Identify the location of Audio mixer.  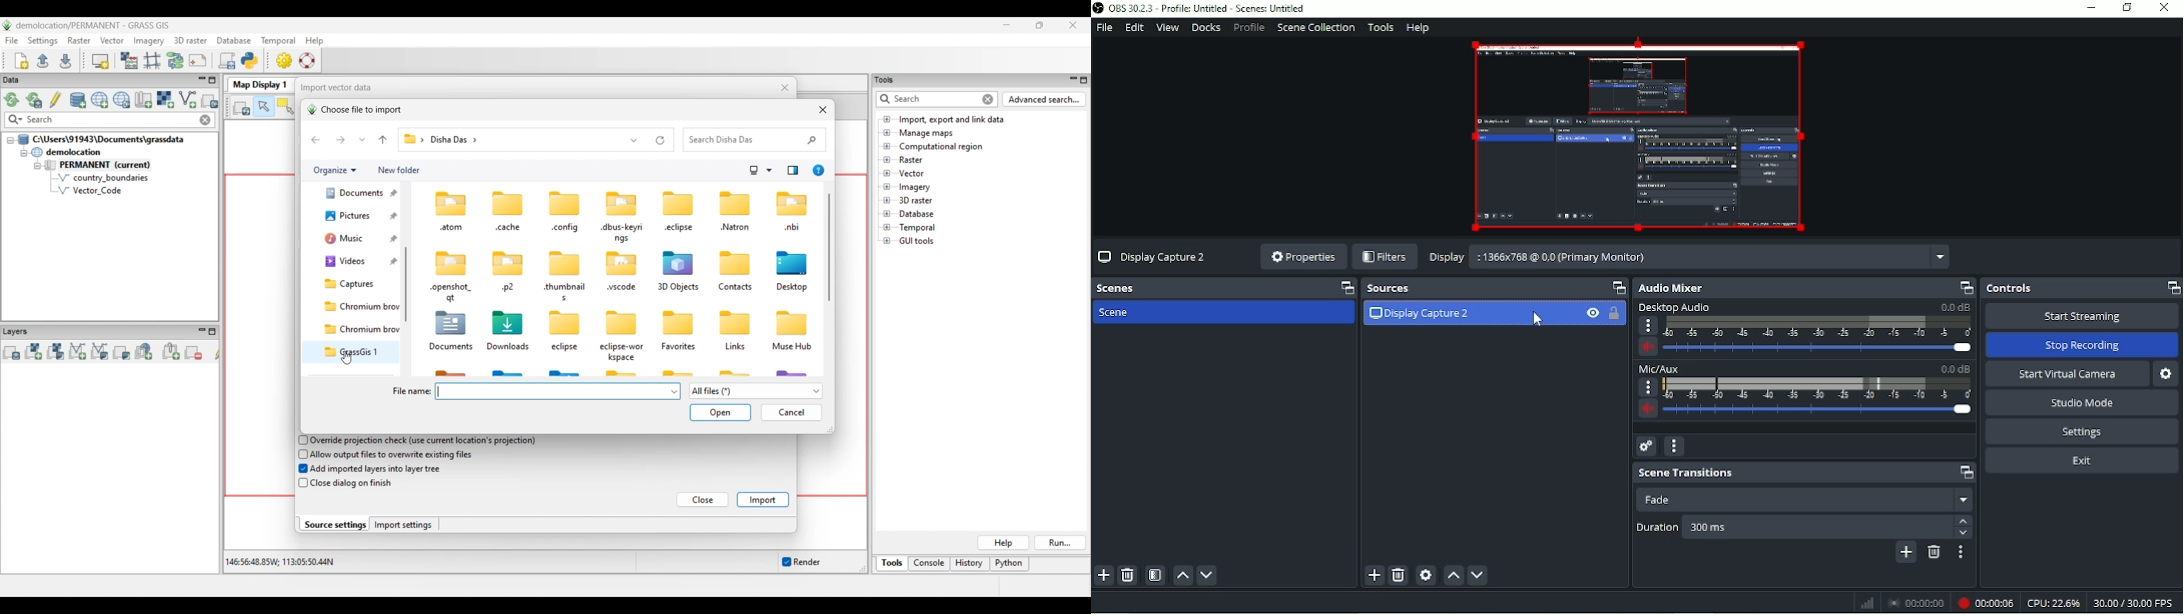
(1803, 288).